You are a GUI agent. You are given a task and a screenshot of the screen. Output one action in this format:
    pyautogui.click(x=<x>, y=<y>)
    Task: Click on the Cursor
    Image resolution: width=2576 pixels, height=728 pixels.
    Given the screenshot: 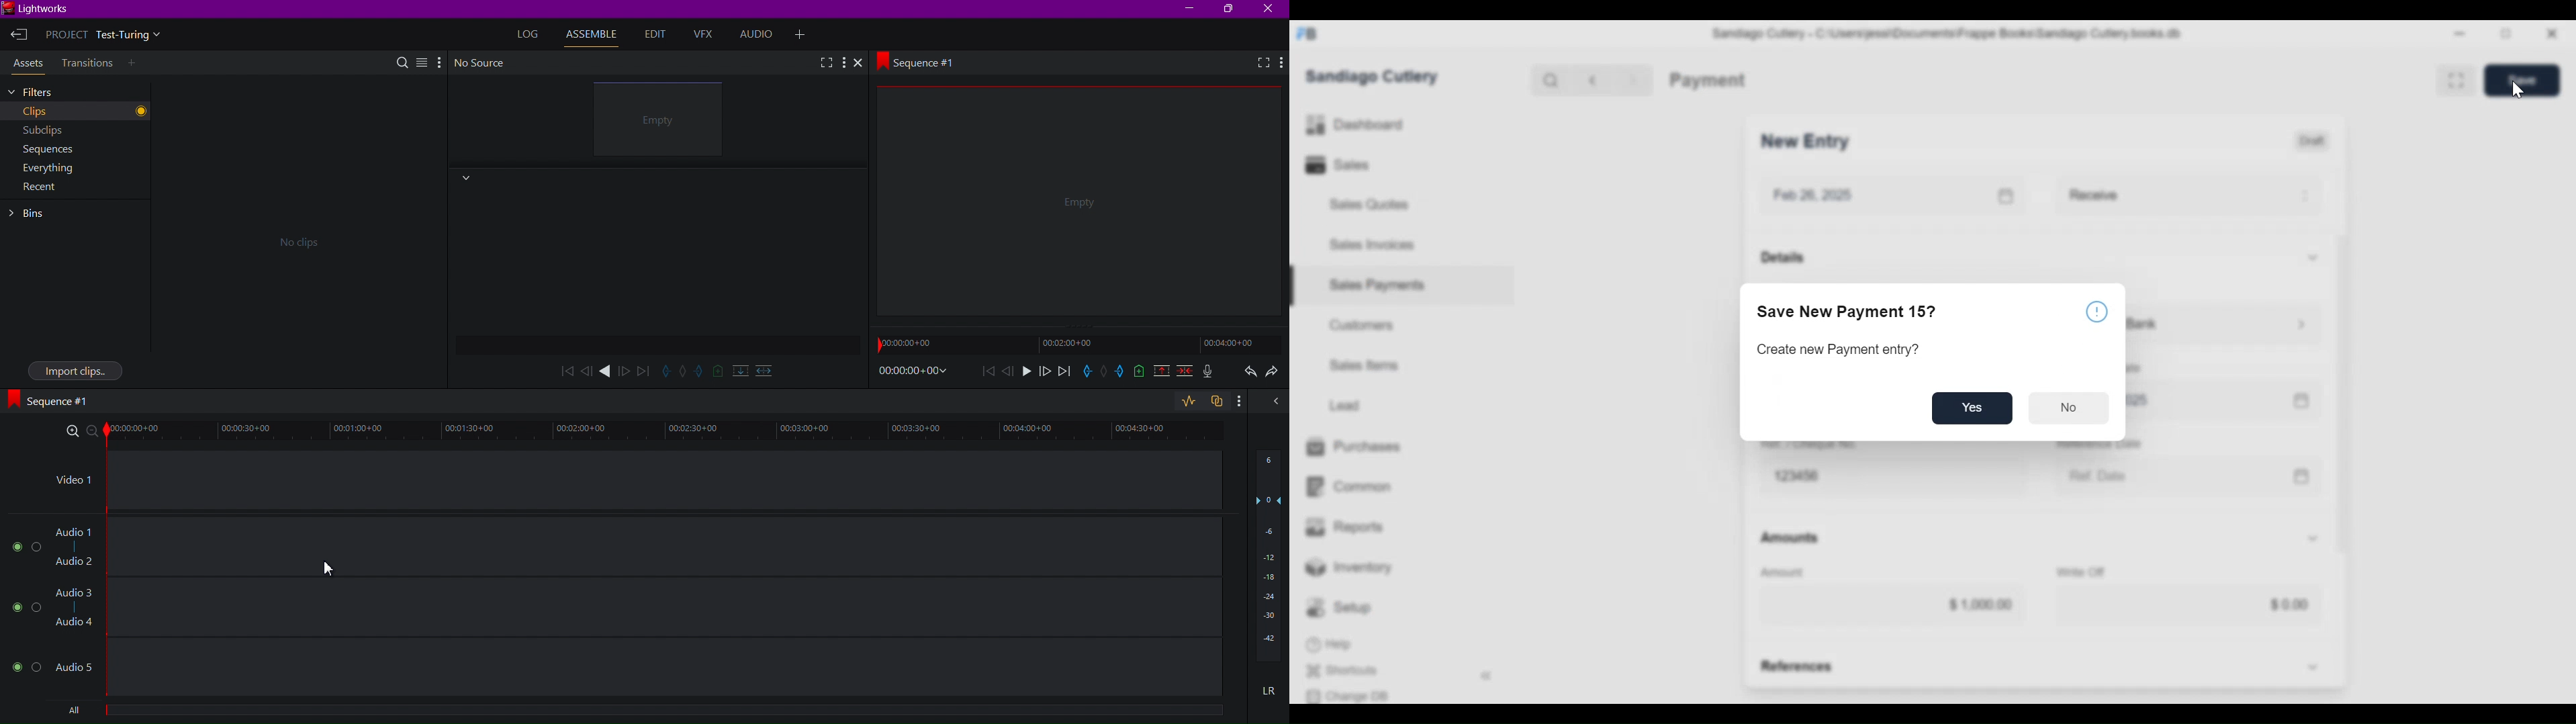 What is the action you would take?
    pyautogui.click(x=2518, y=88)
    